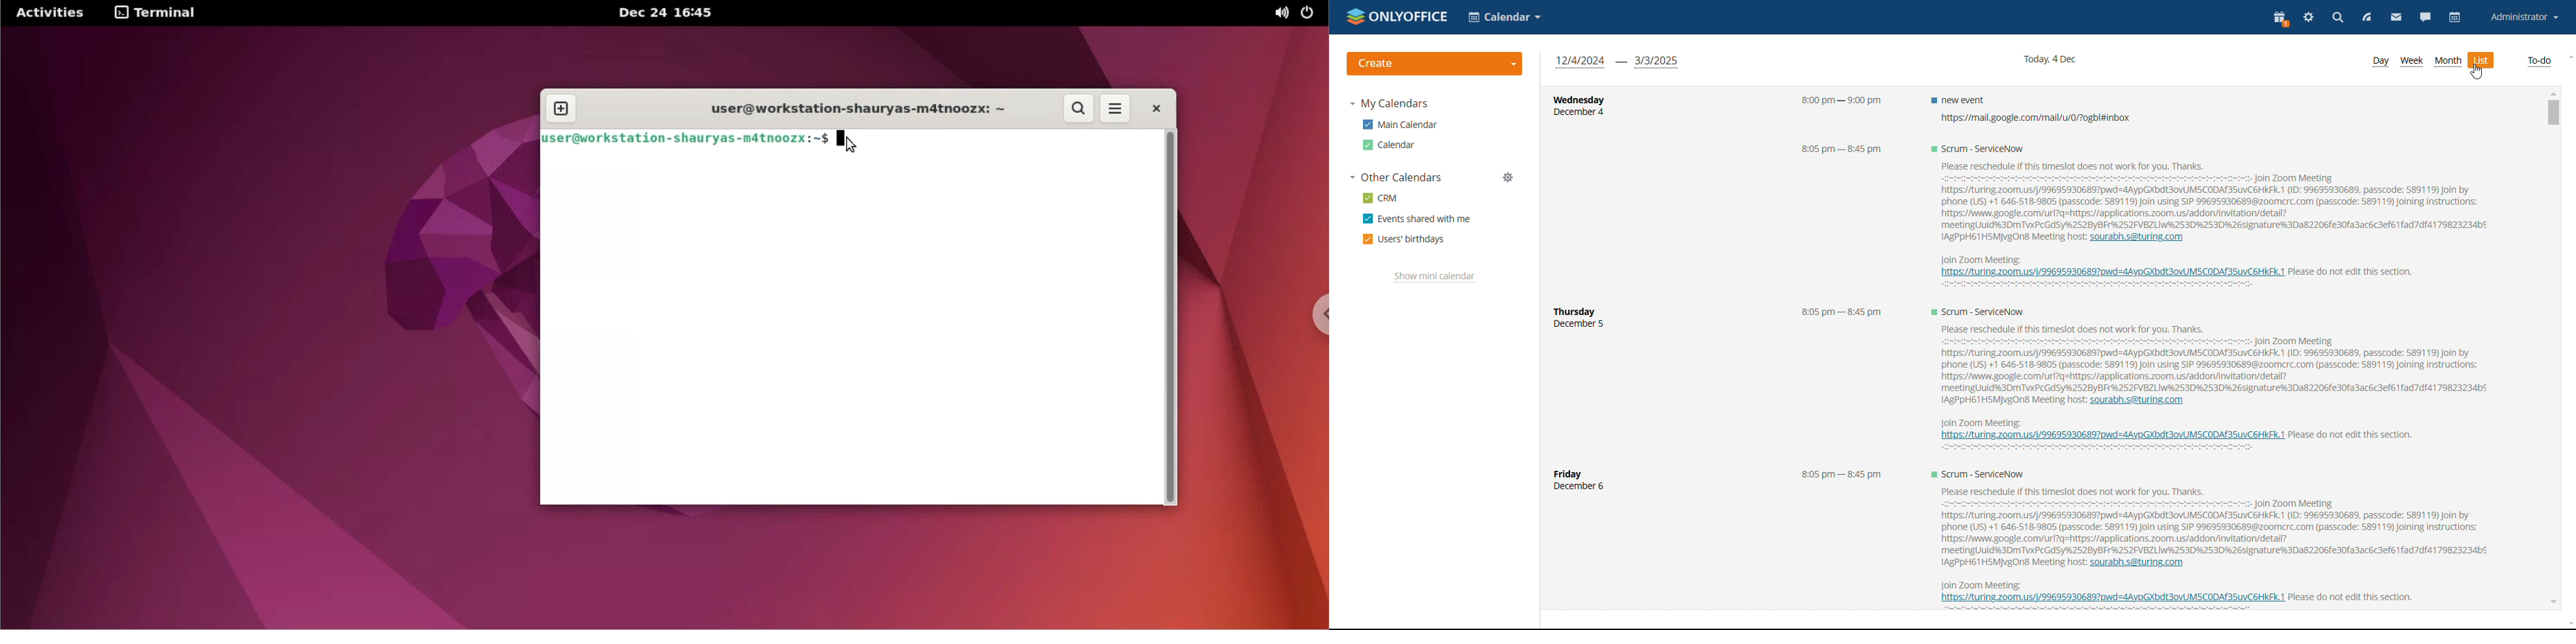 The height and width of the screenshot is (644, 2576). I want to click on 8:05 pm—8:45 pm, so click(1836, 476).